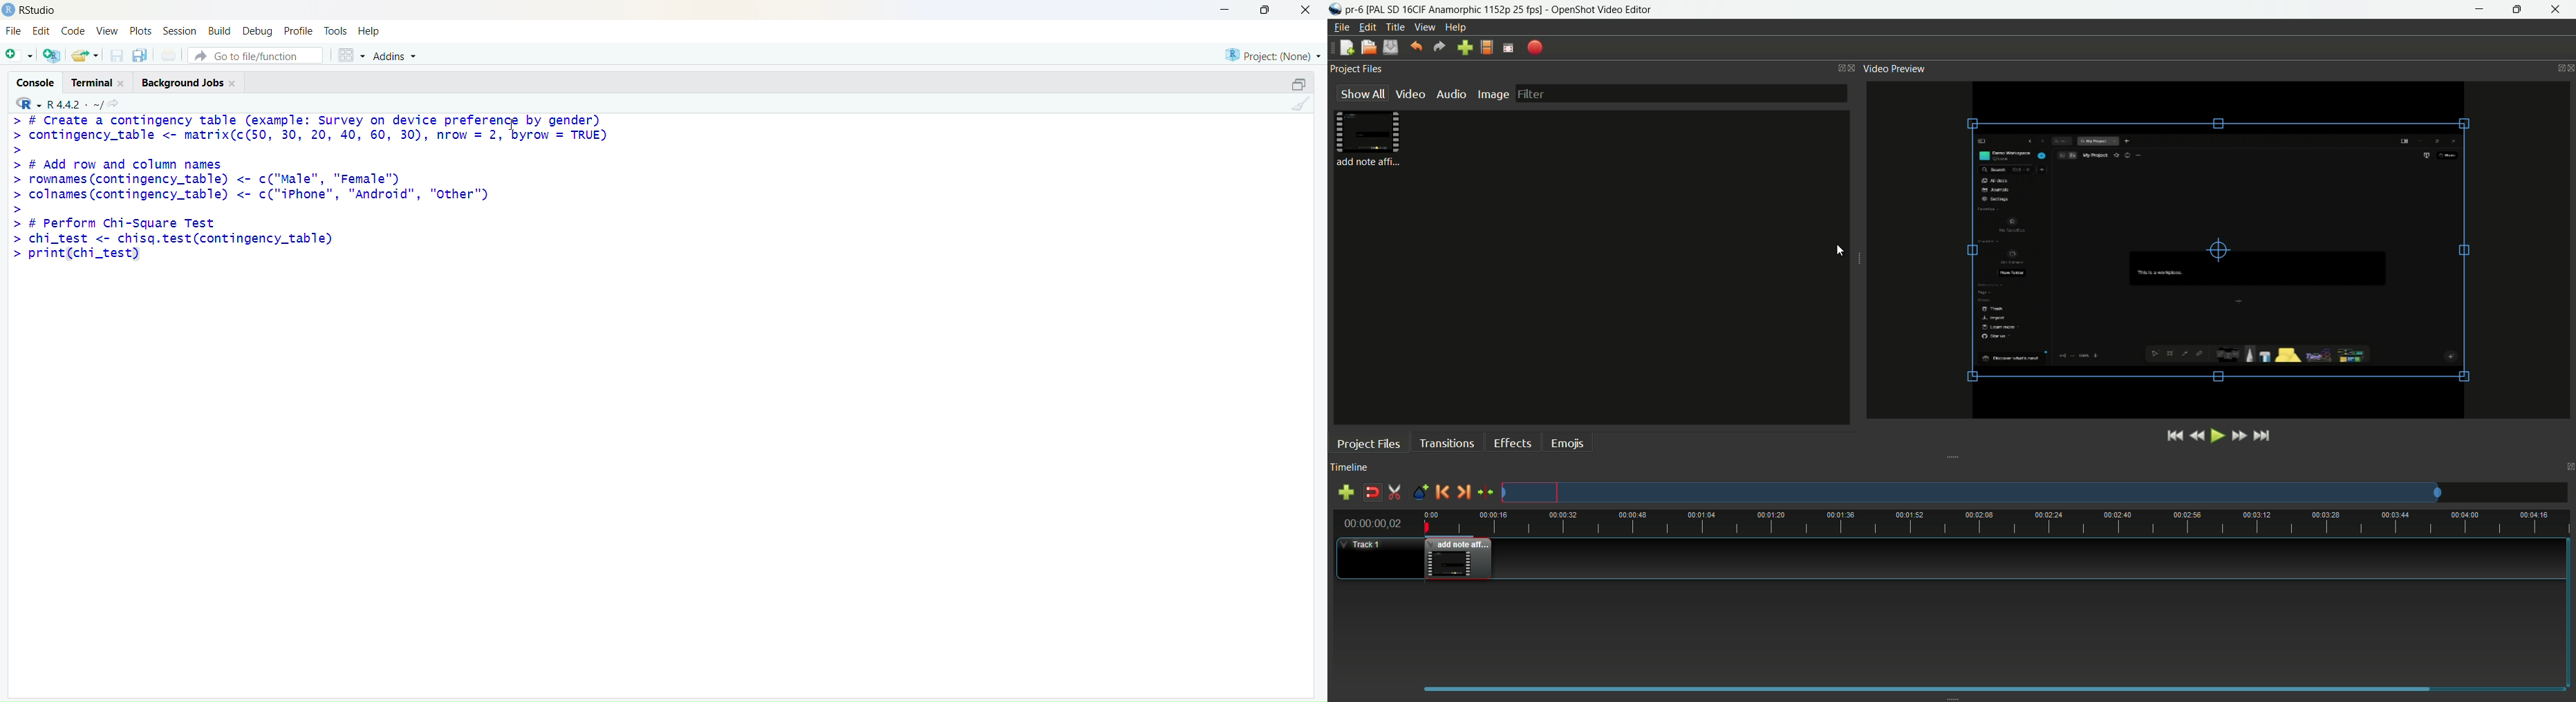 This screenshot has height=728, width=2576. What do you see at coordinates (2239, 436) in the screenshot?
I see `fast forward` at bounding box center [2239, 436].